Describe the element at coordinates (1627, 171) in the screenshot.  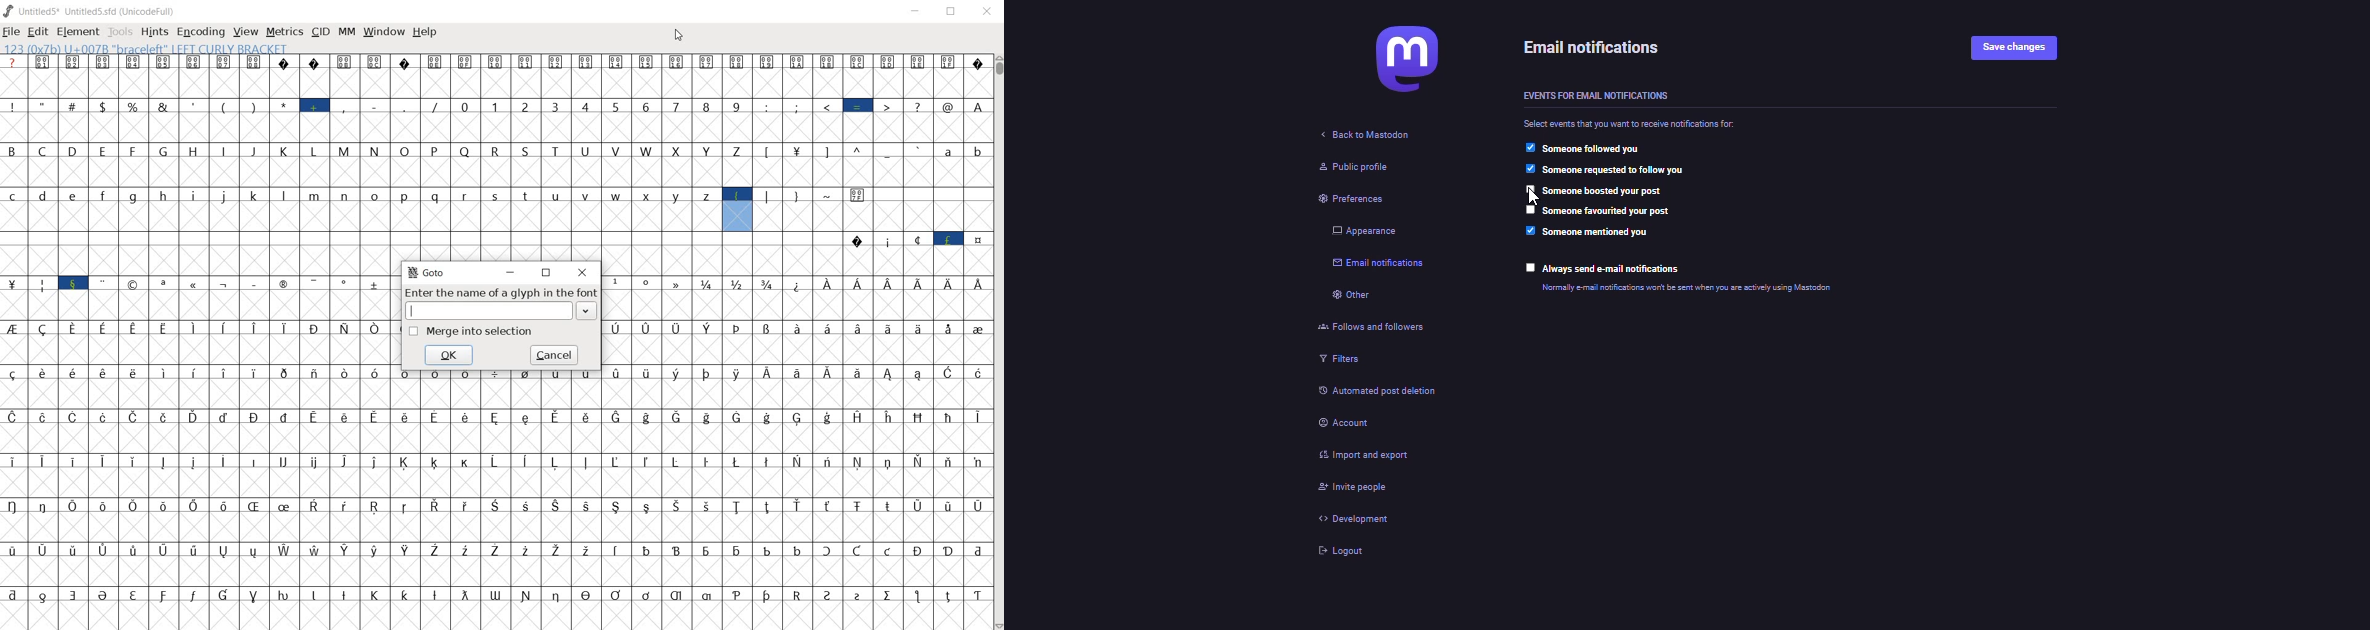
I see `someone requested to follow you` at that location.